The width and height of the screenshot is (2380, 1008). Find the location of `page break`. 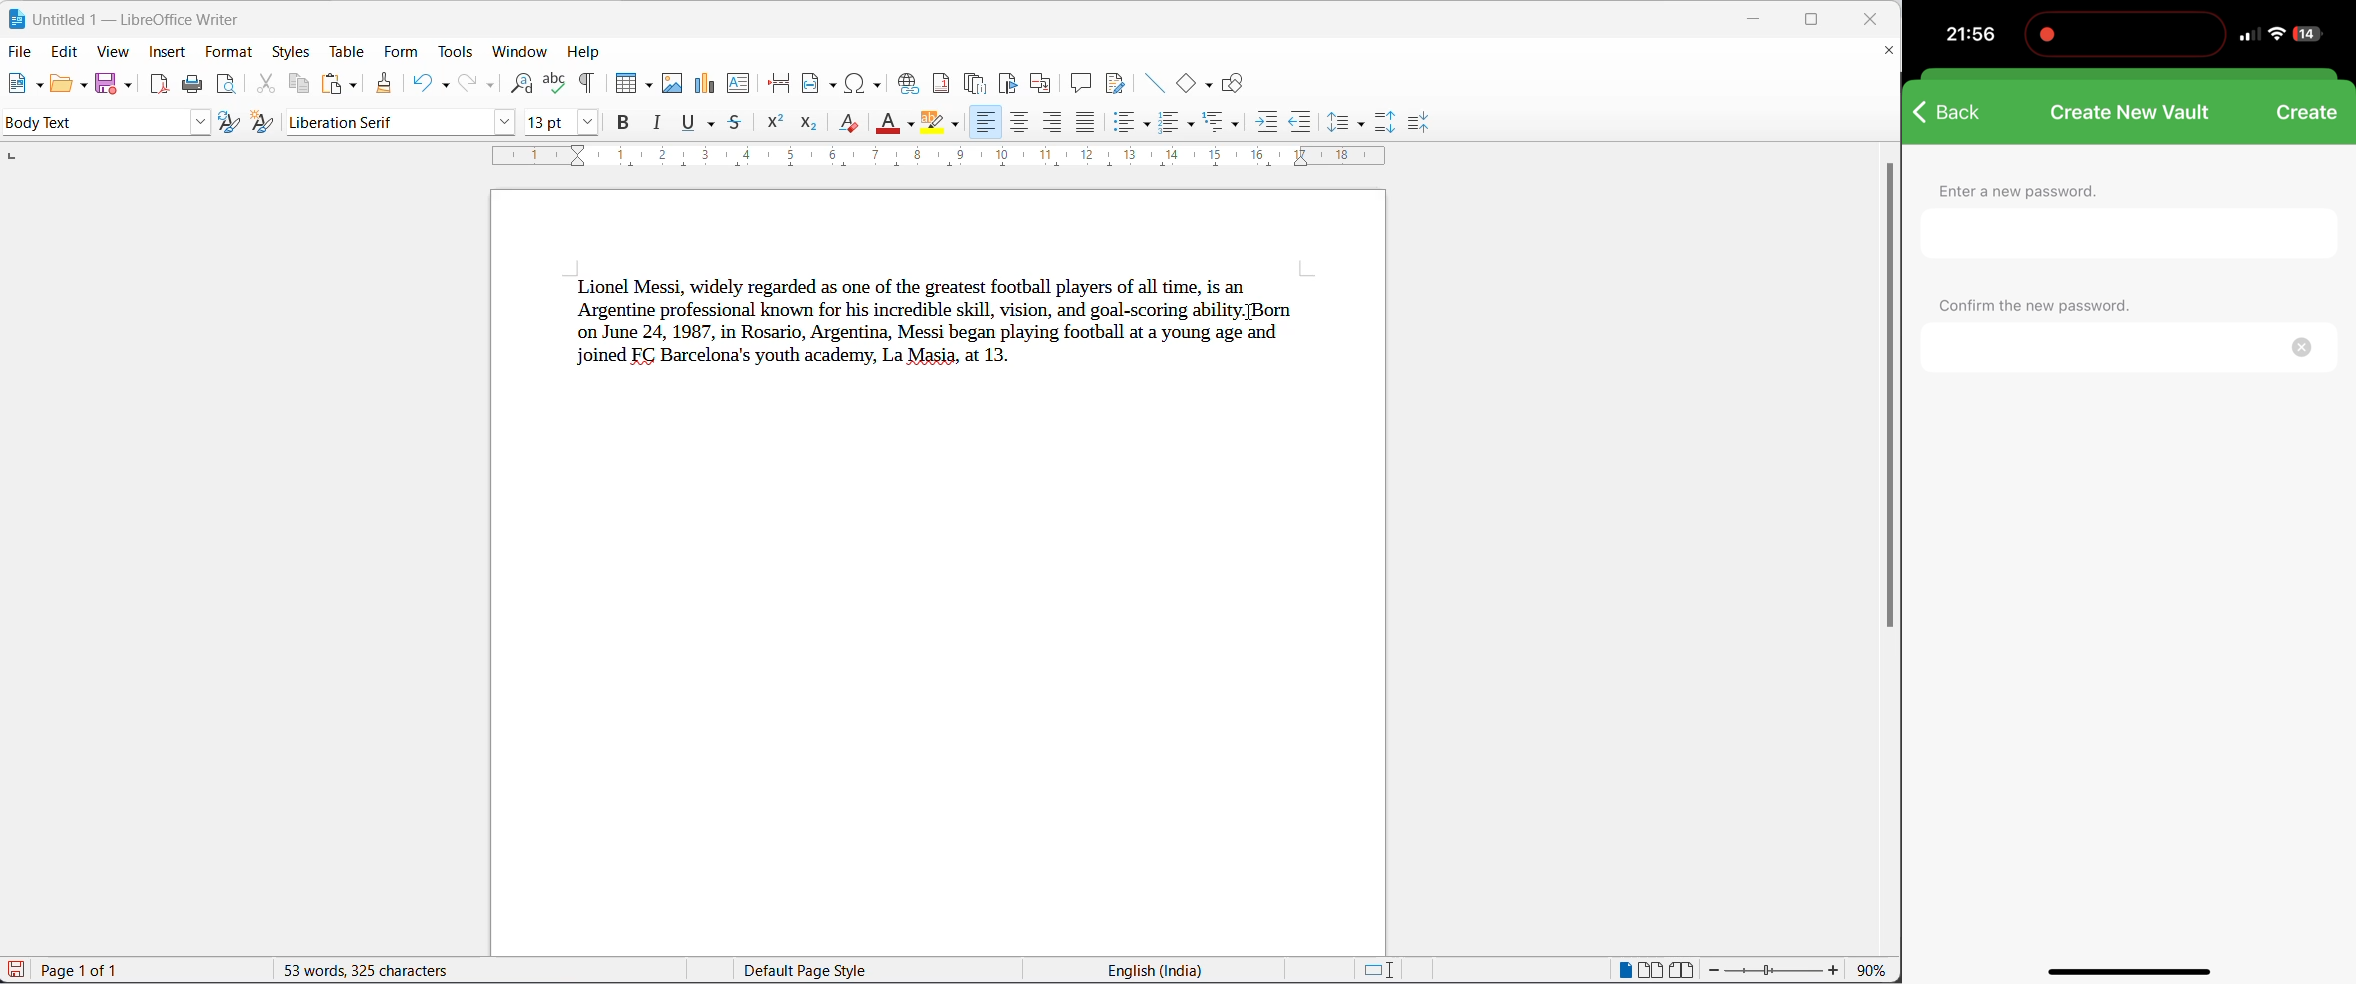

page break is located at coordinates (779, 84).